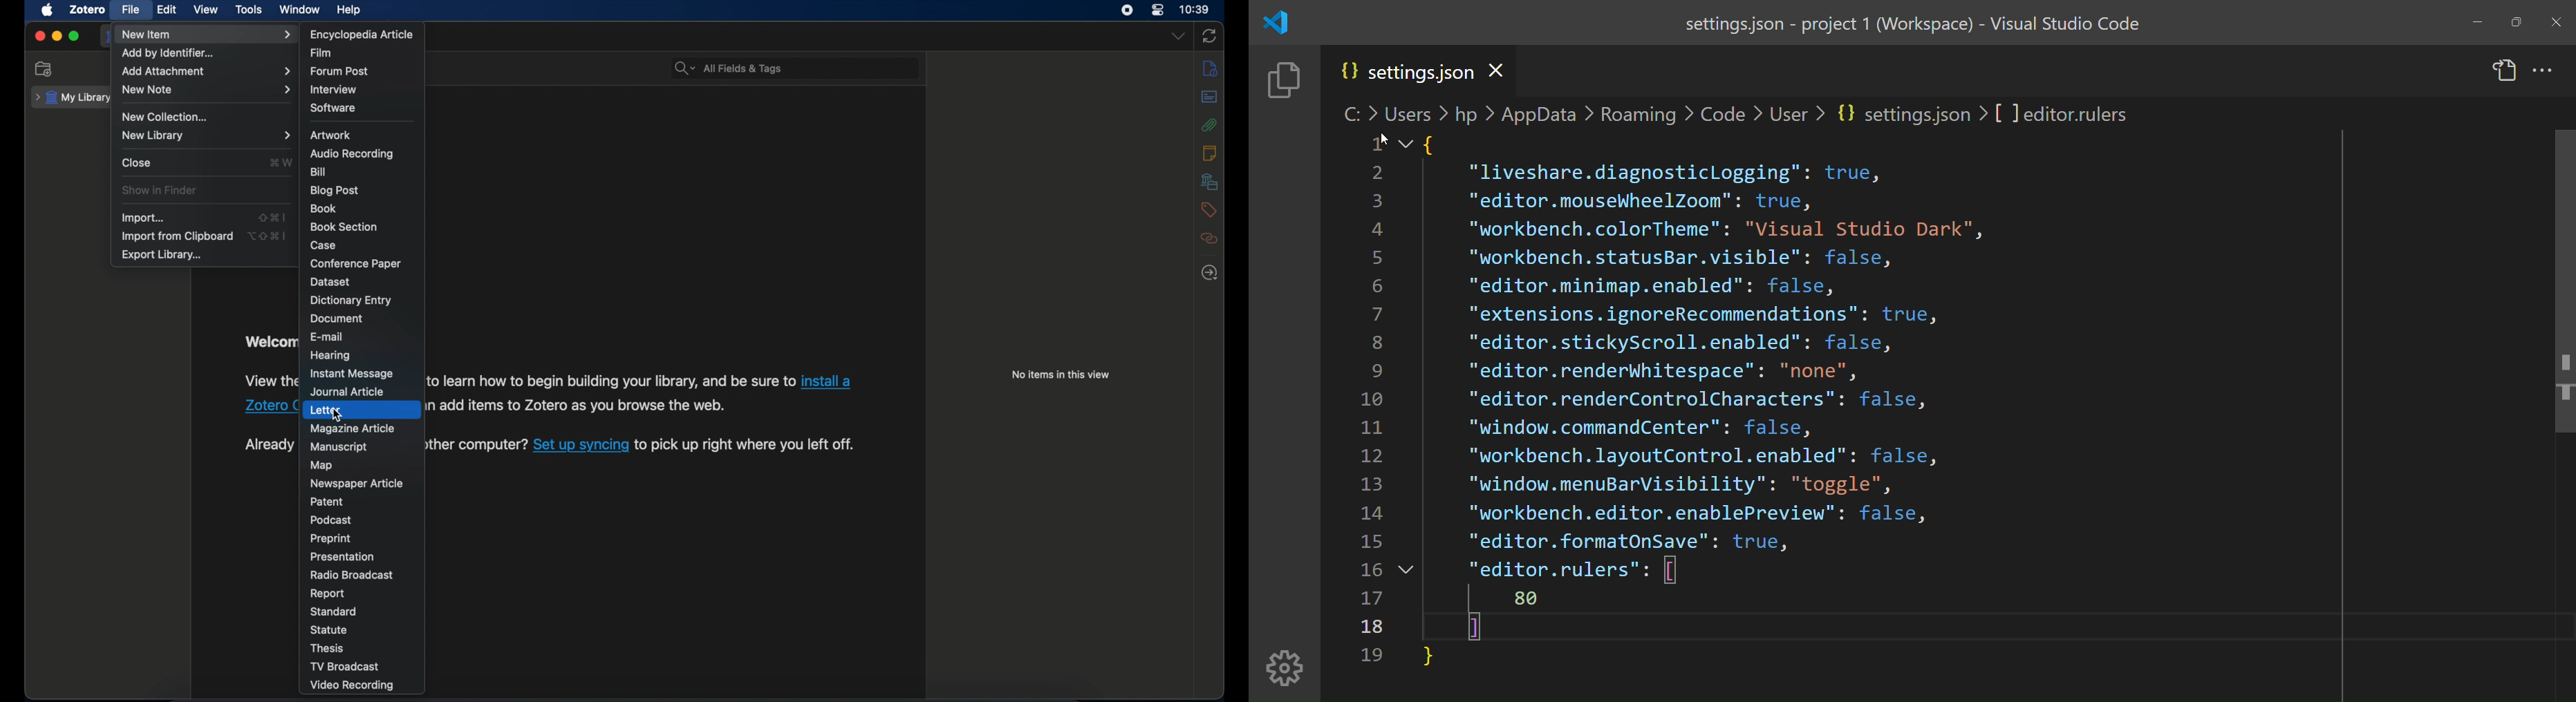 The height and width of the screenshot is (728, 2576). I want to click on map, so click(323, 465).